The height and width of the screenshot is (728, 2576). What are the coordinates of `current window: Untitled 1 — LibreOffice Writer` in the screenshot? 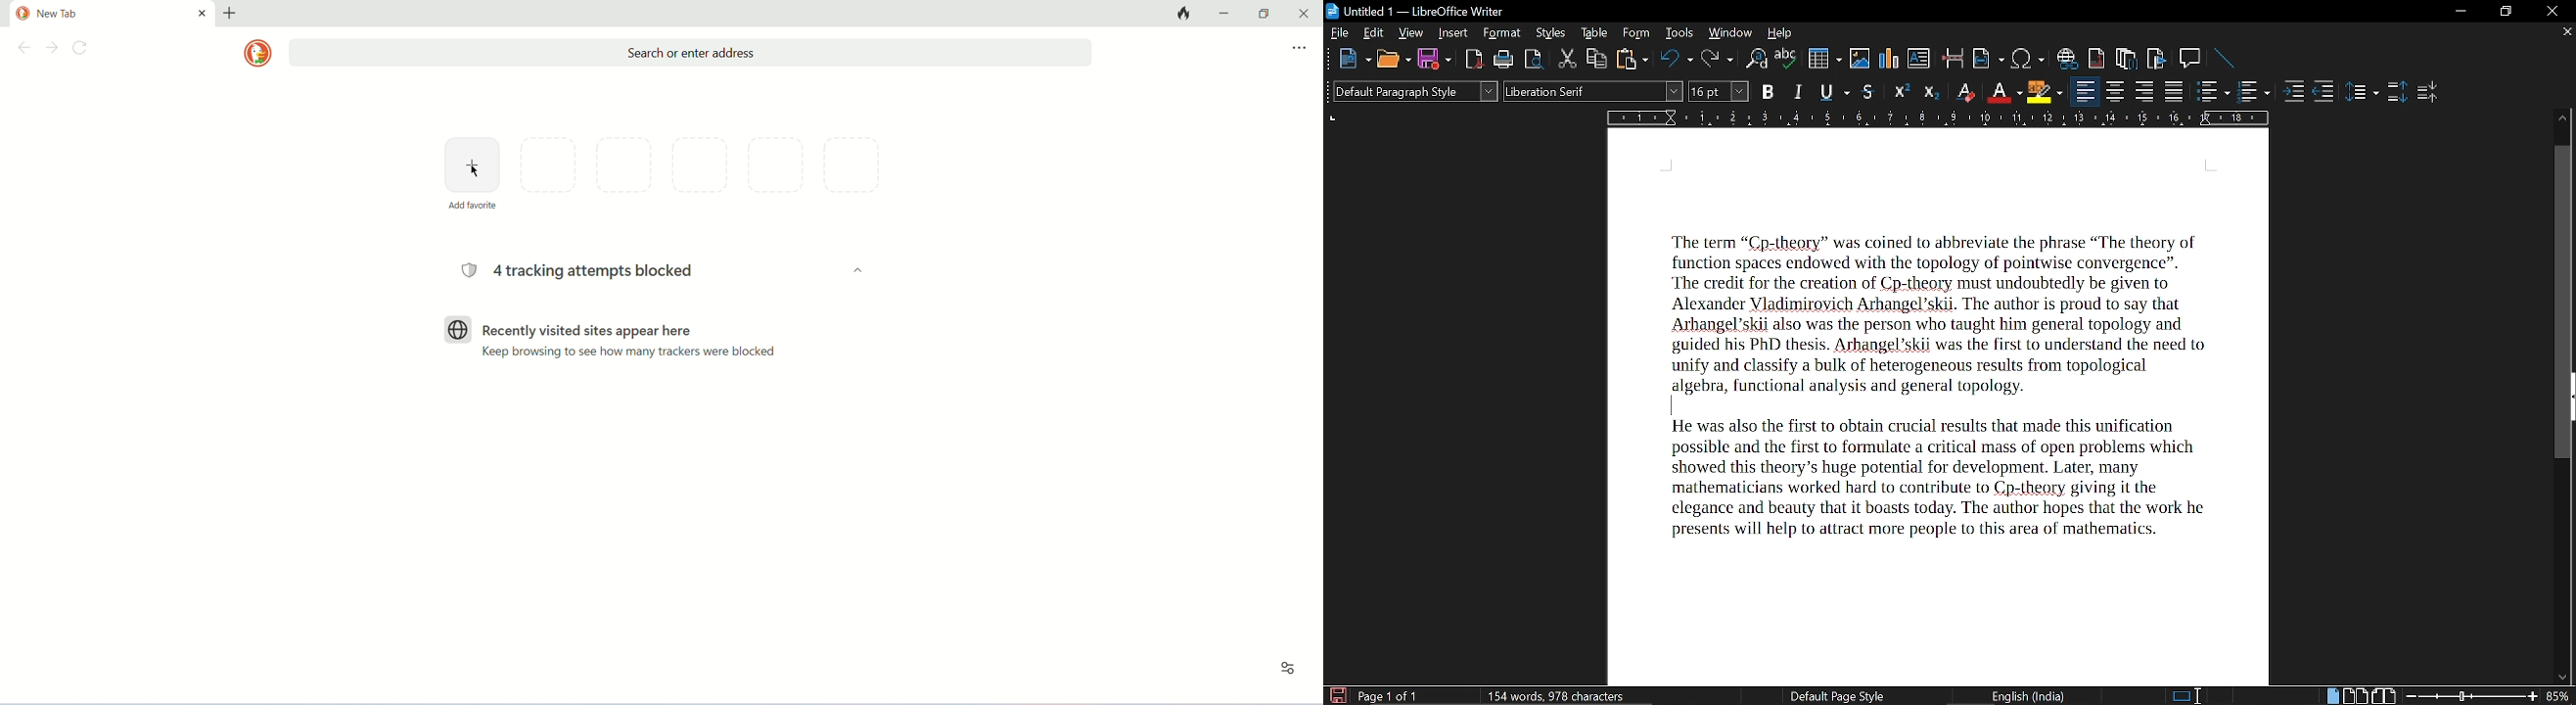 It's located at (1419, 13).